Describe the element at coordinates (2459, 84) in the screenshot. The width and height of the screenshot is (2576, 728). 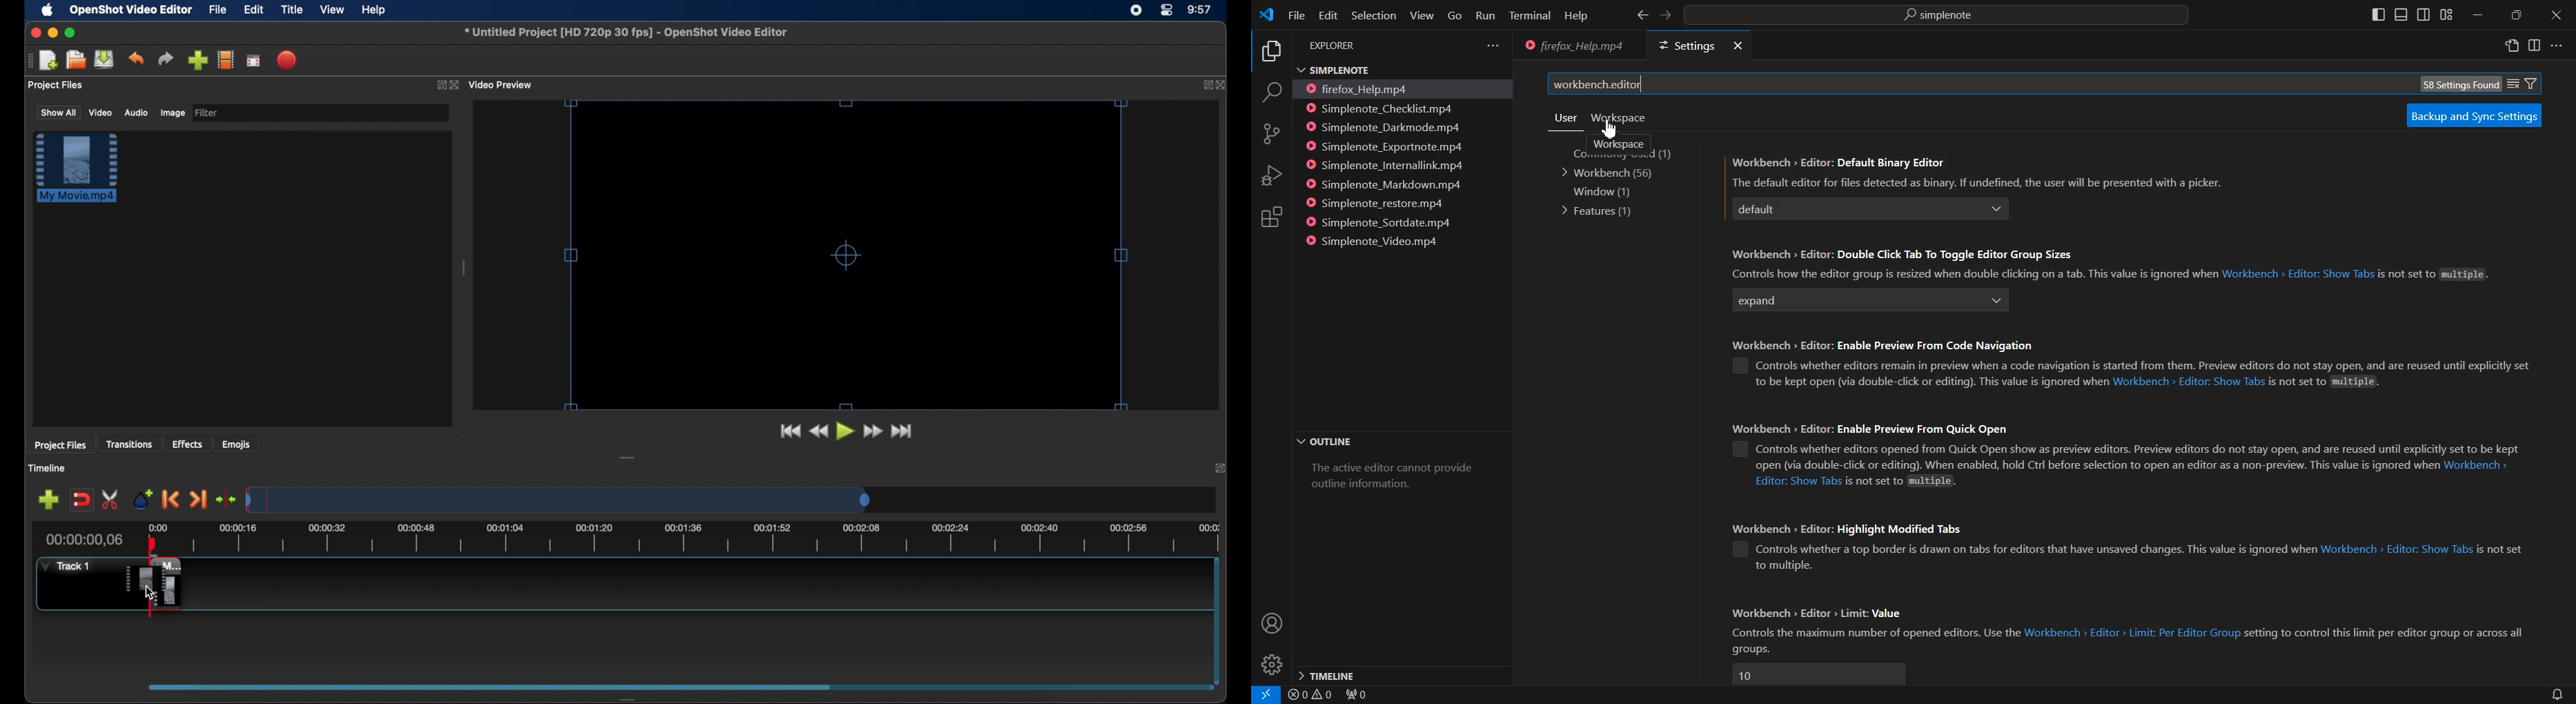
I see ` settings found` at that location.